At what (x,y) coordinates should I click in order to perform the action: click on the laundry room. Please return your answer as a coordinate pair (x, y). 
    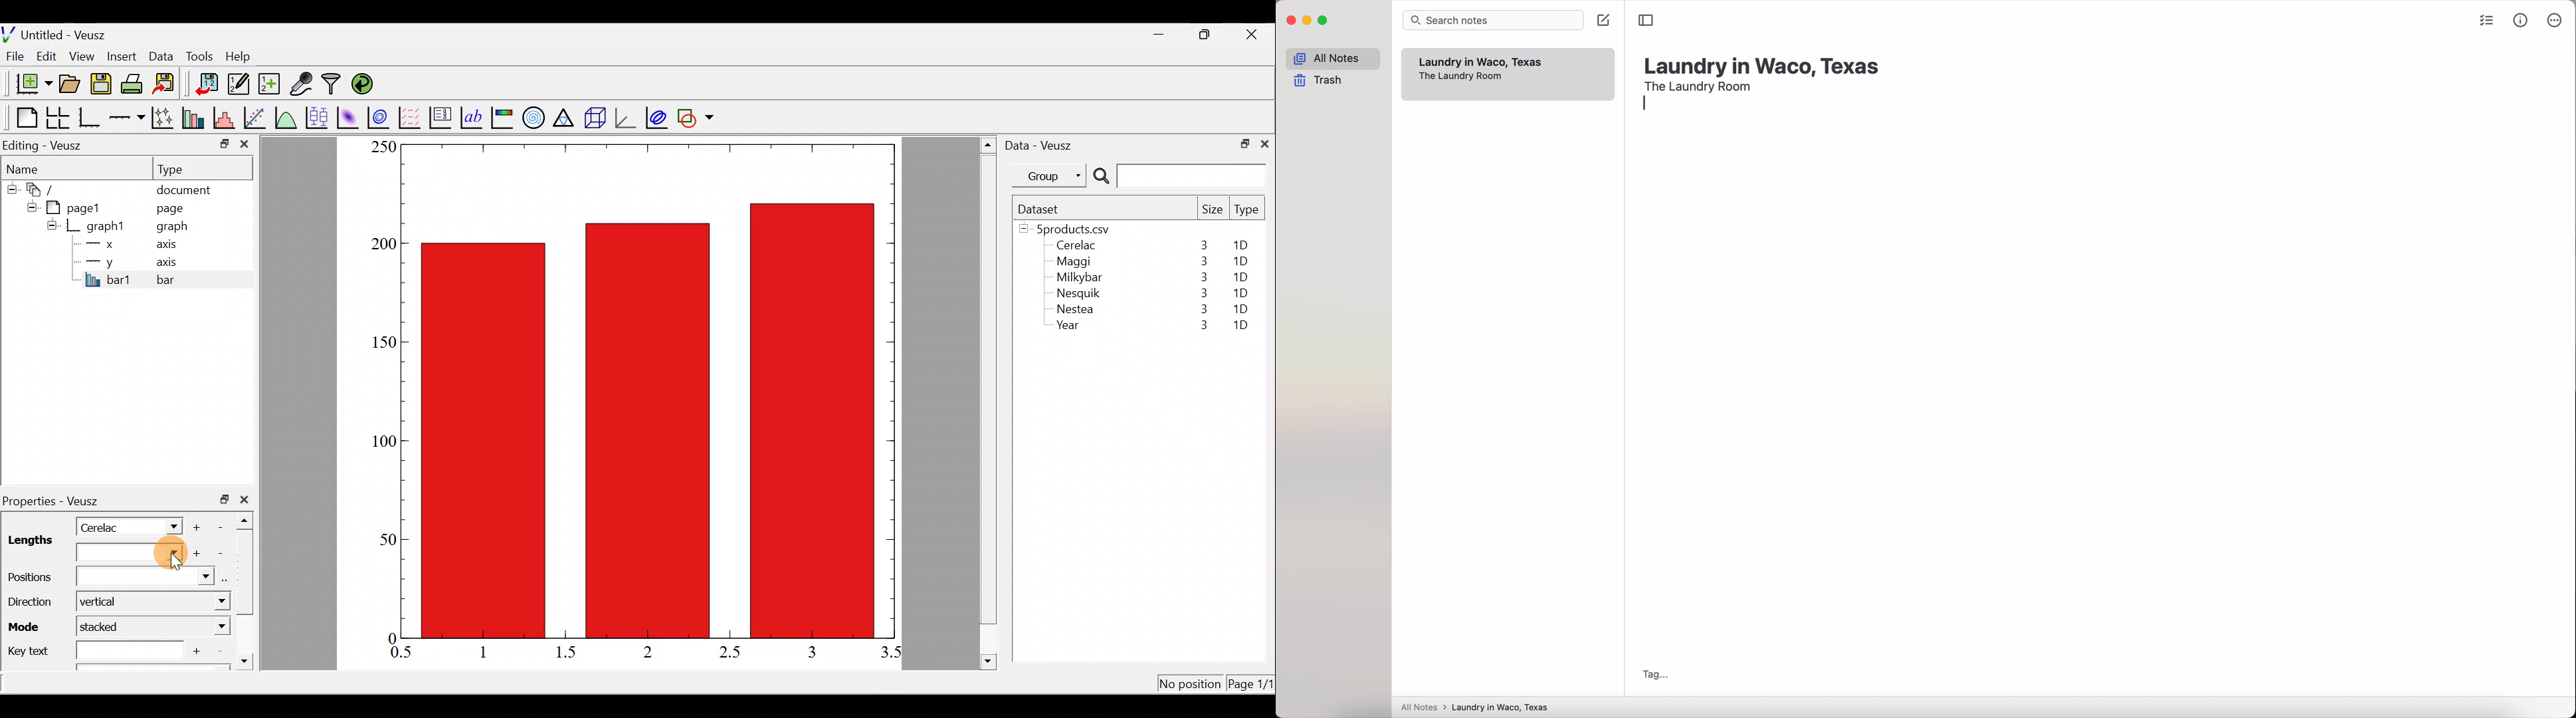
    Looking at the image, I should click on (1699, 85).